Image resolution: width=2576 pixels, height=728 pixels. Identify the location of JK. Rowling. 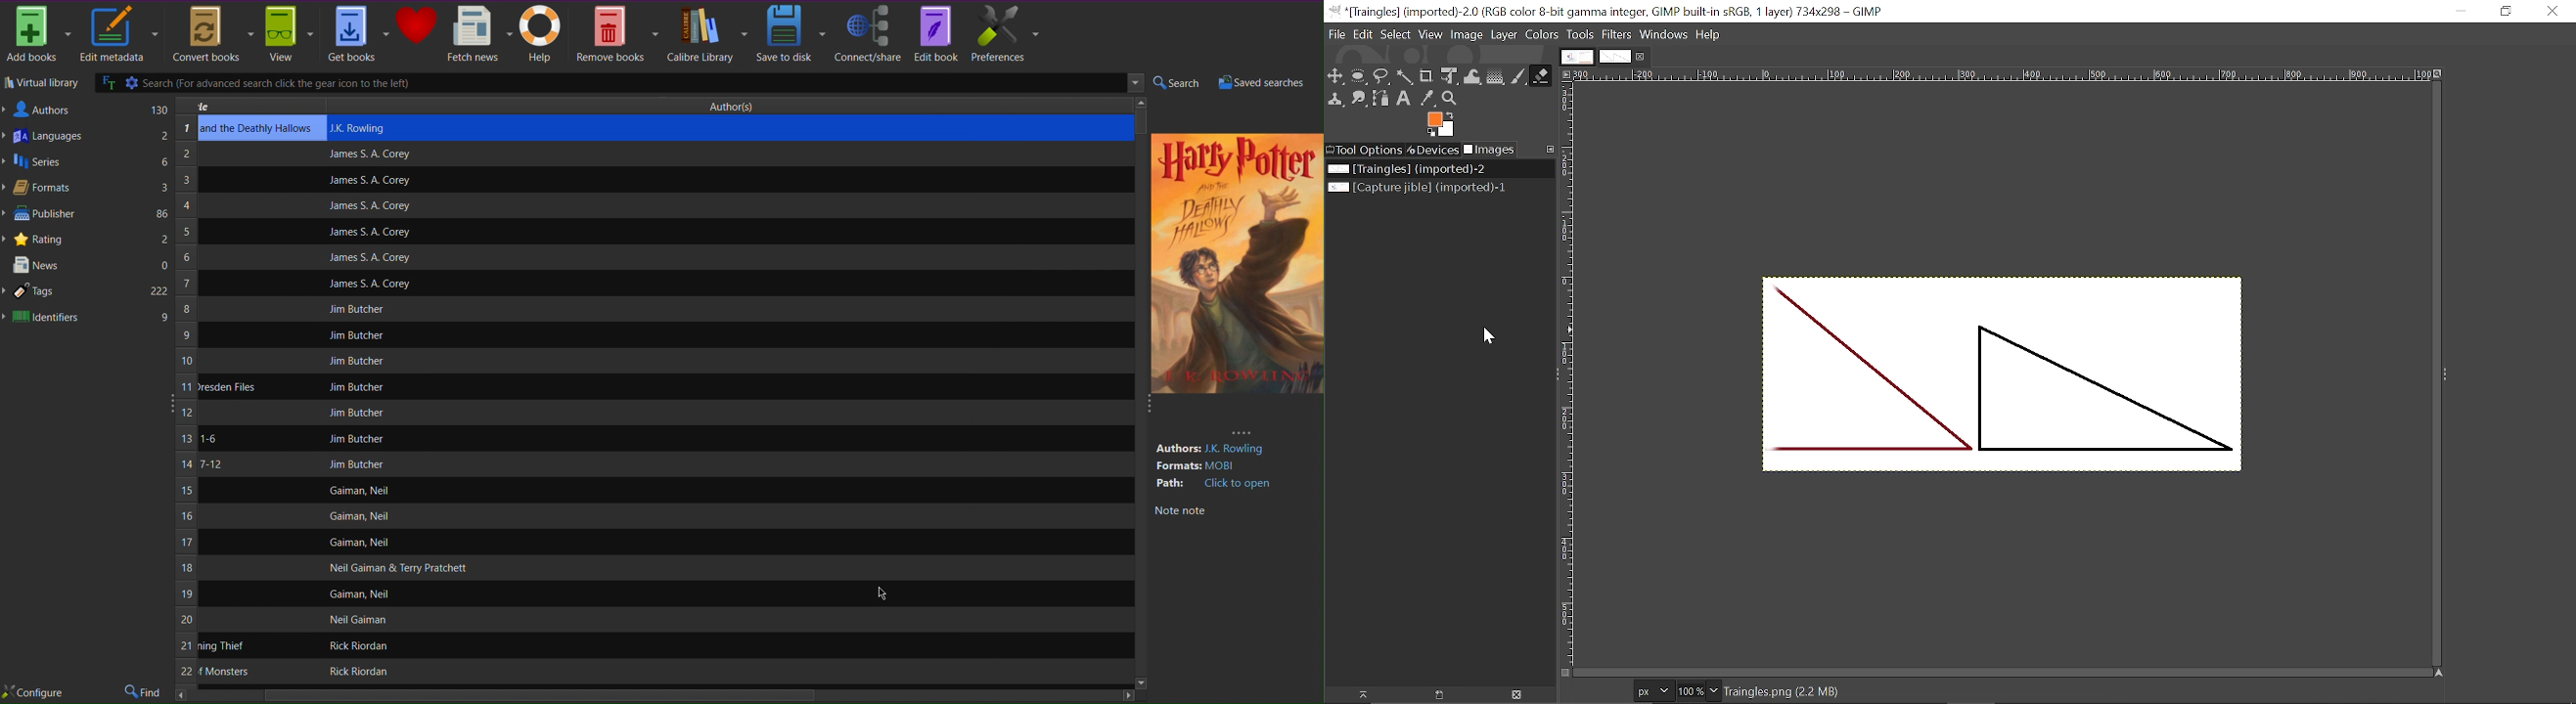
(365, 127).